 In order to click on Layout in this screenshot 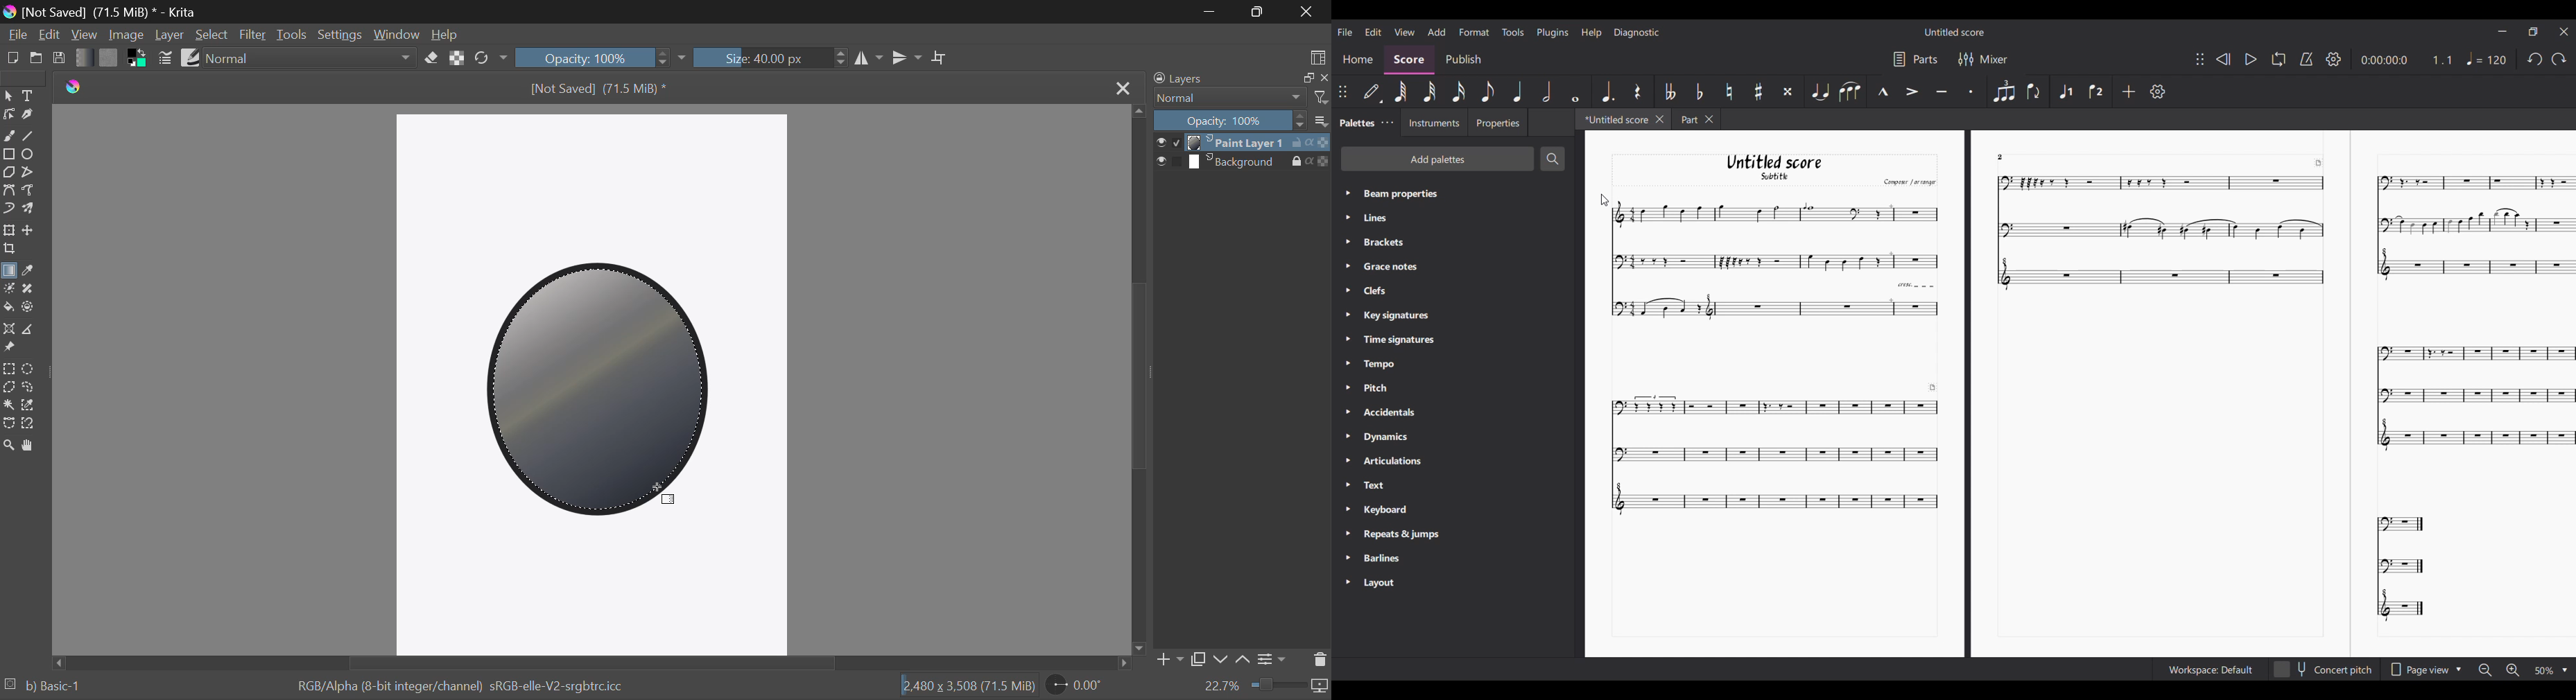, I will do `click(1383, 583)`.